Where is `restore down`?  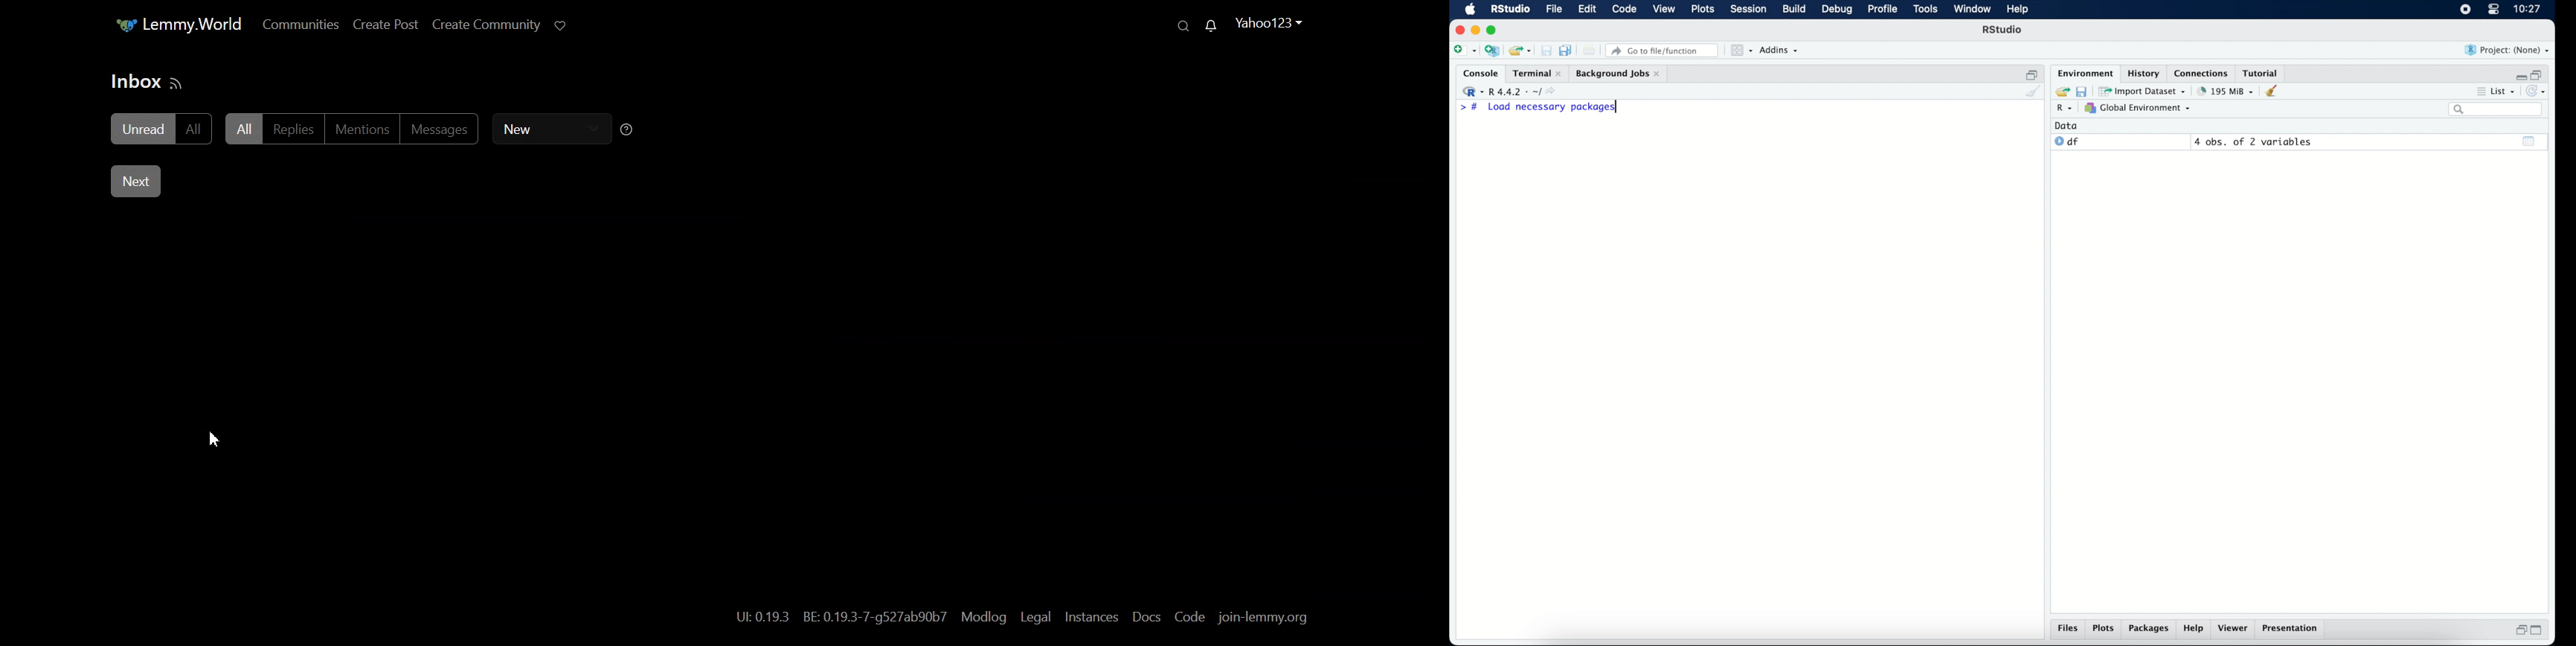
restore down is located at coordinates (2519, 631).